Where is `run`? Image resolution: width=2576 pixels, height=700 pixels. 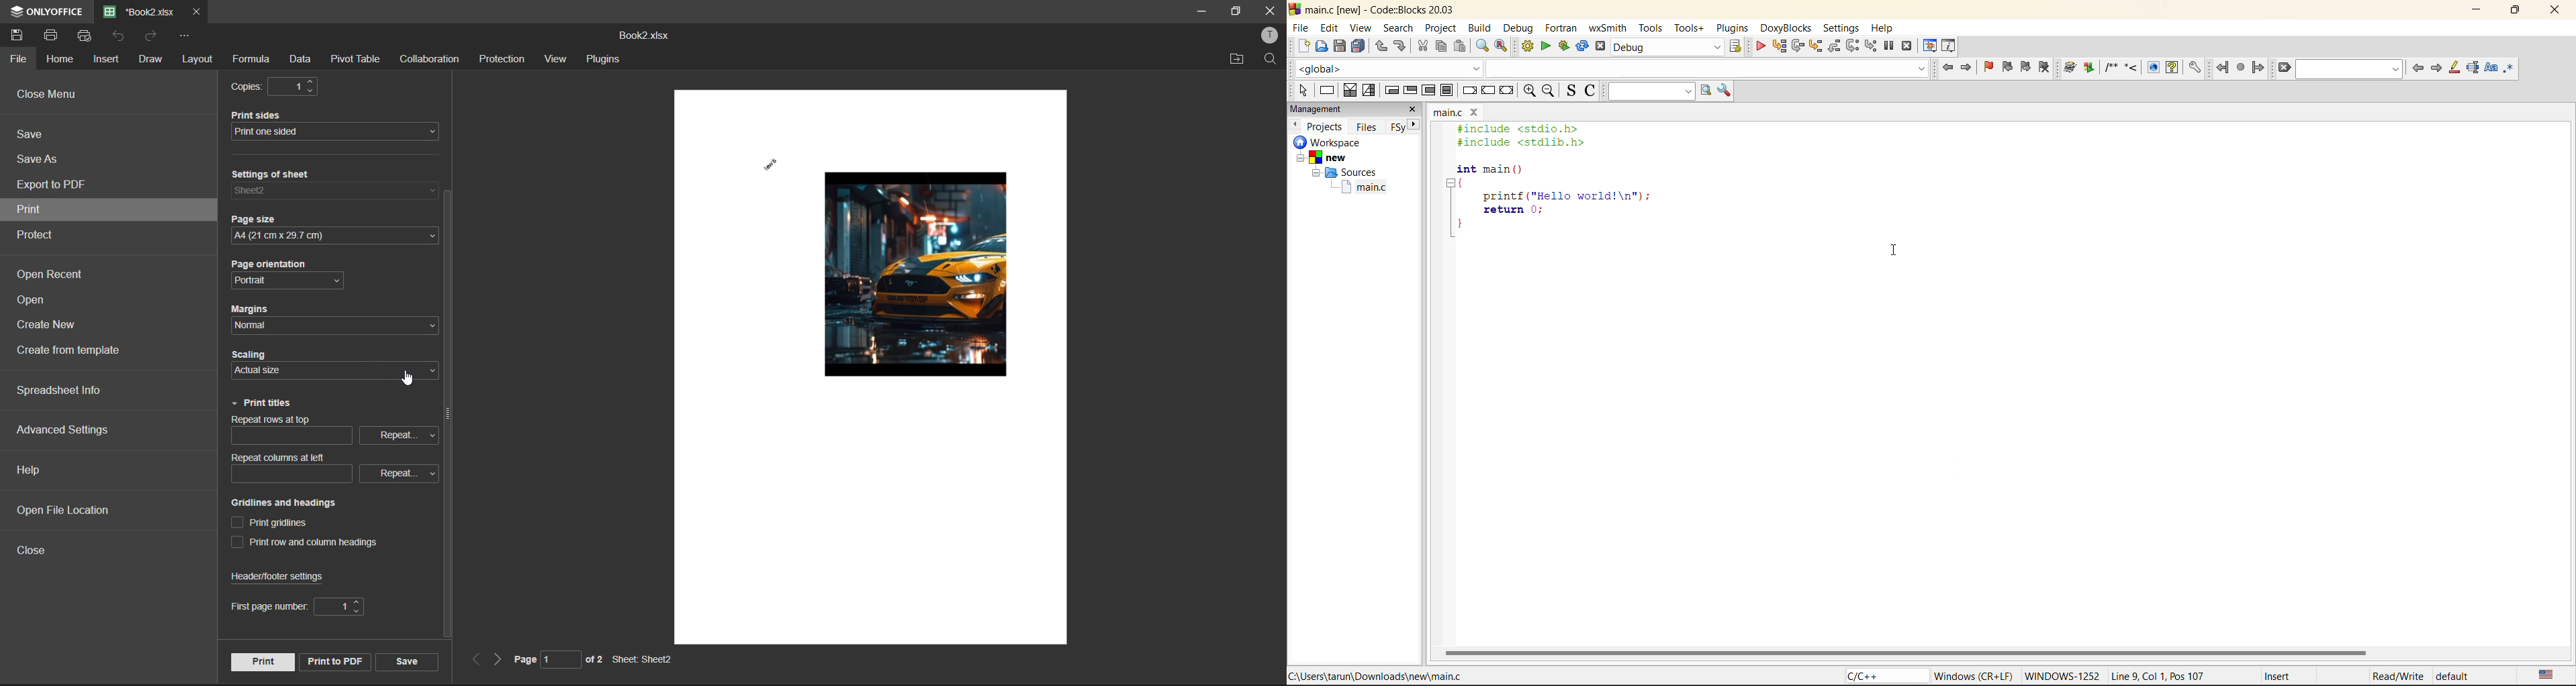
run is located at coordinates (1545, 48).